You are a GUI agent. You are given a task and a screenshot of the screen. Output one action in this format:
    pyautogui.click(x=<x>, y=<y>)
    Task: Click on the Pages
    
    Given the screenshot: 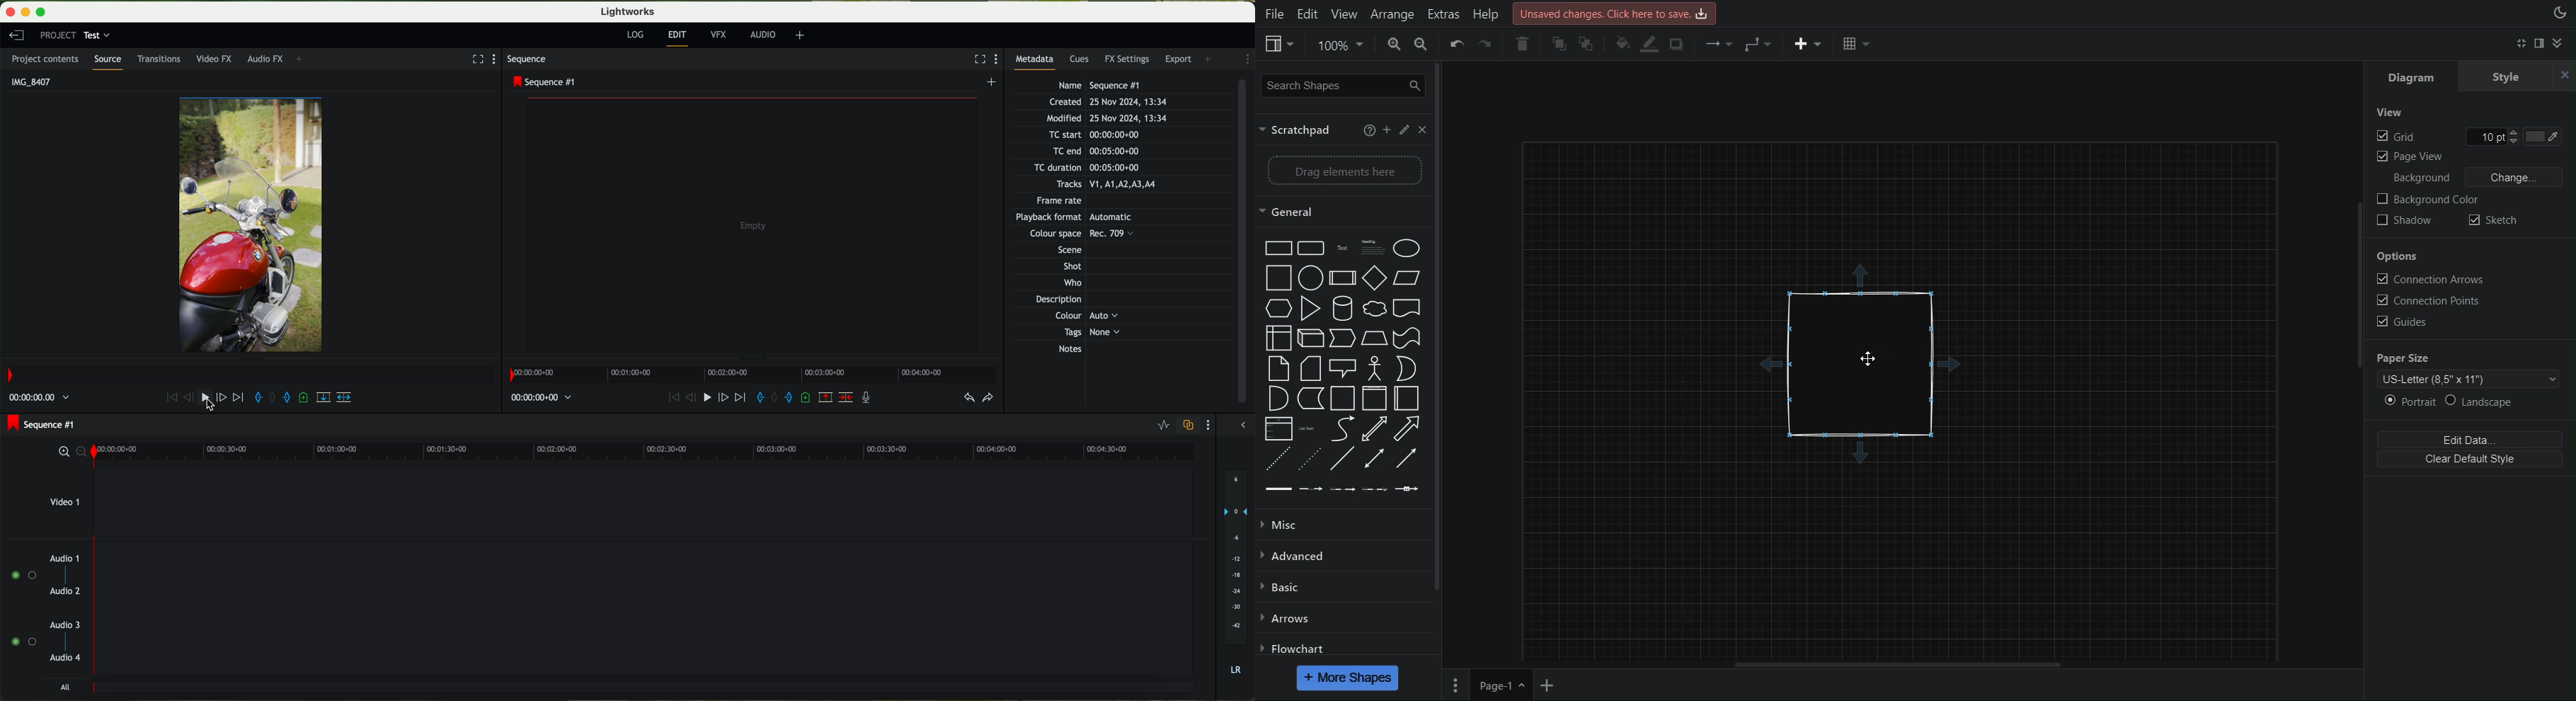 What is the action you would take?
    pyautogui.click(x=1457, y=685)
    